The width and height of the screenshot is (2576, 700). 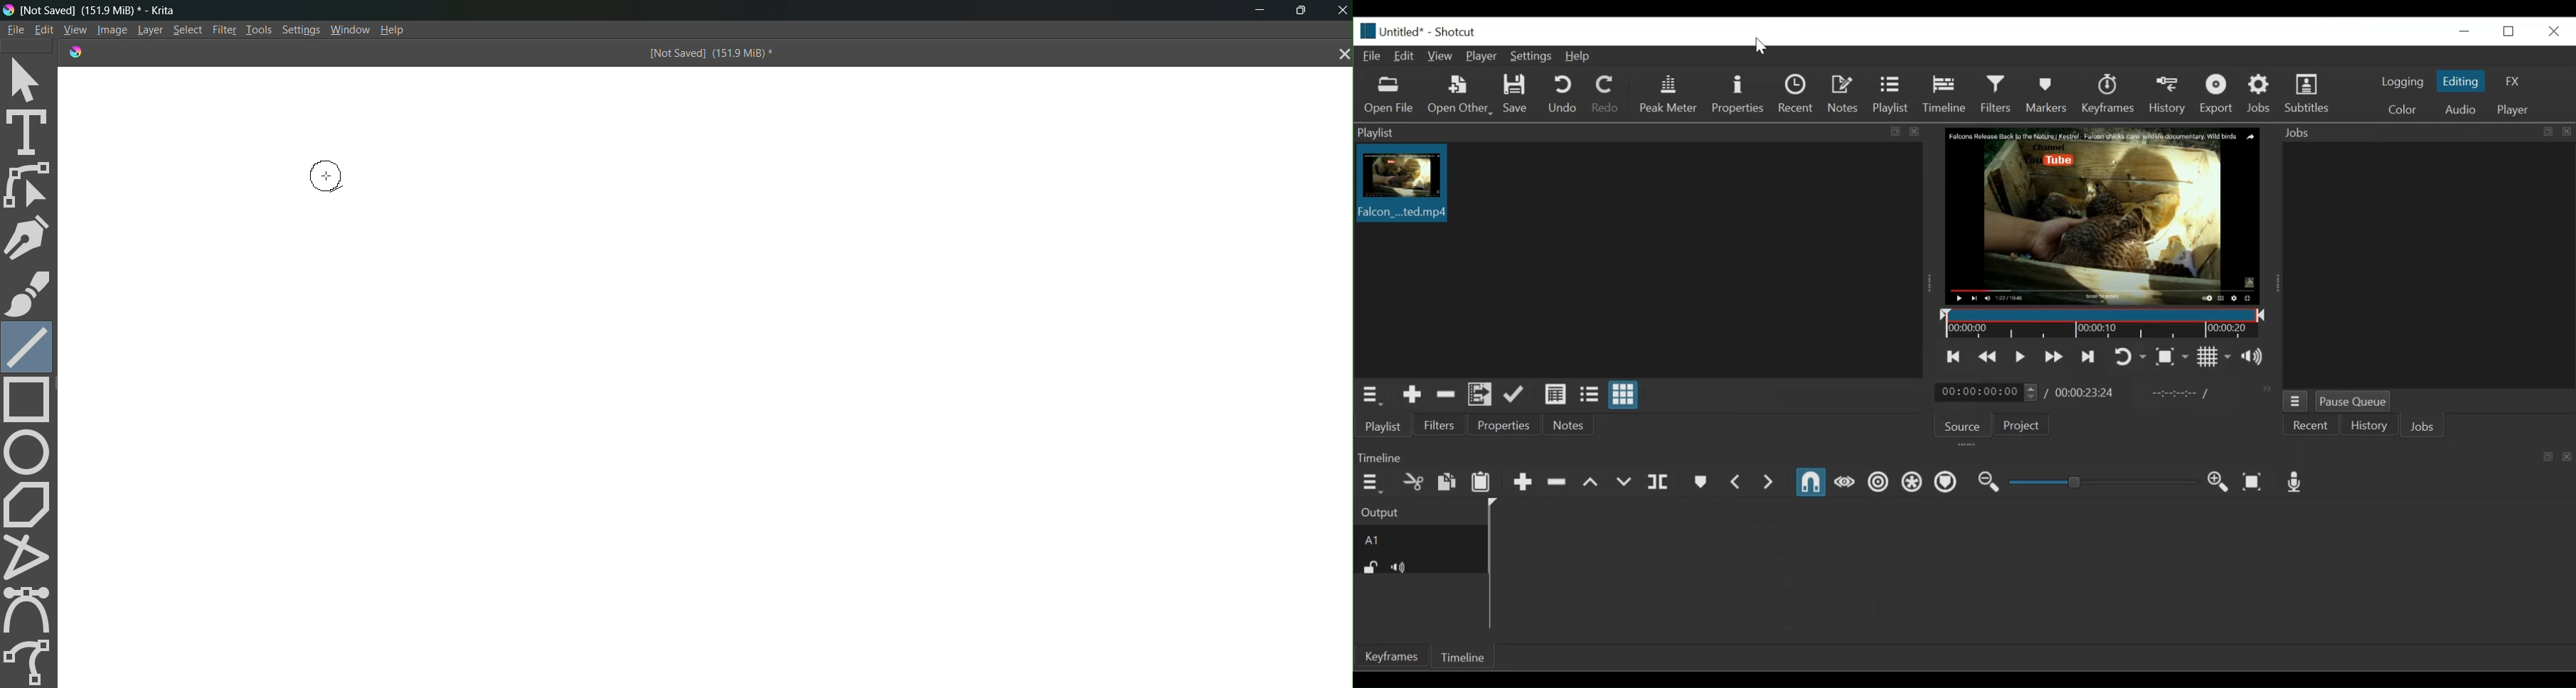 I want to click on brush, so click(x=28, y=294).